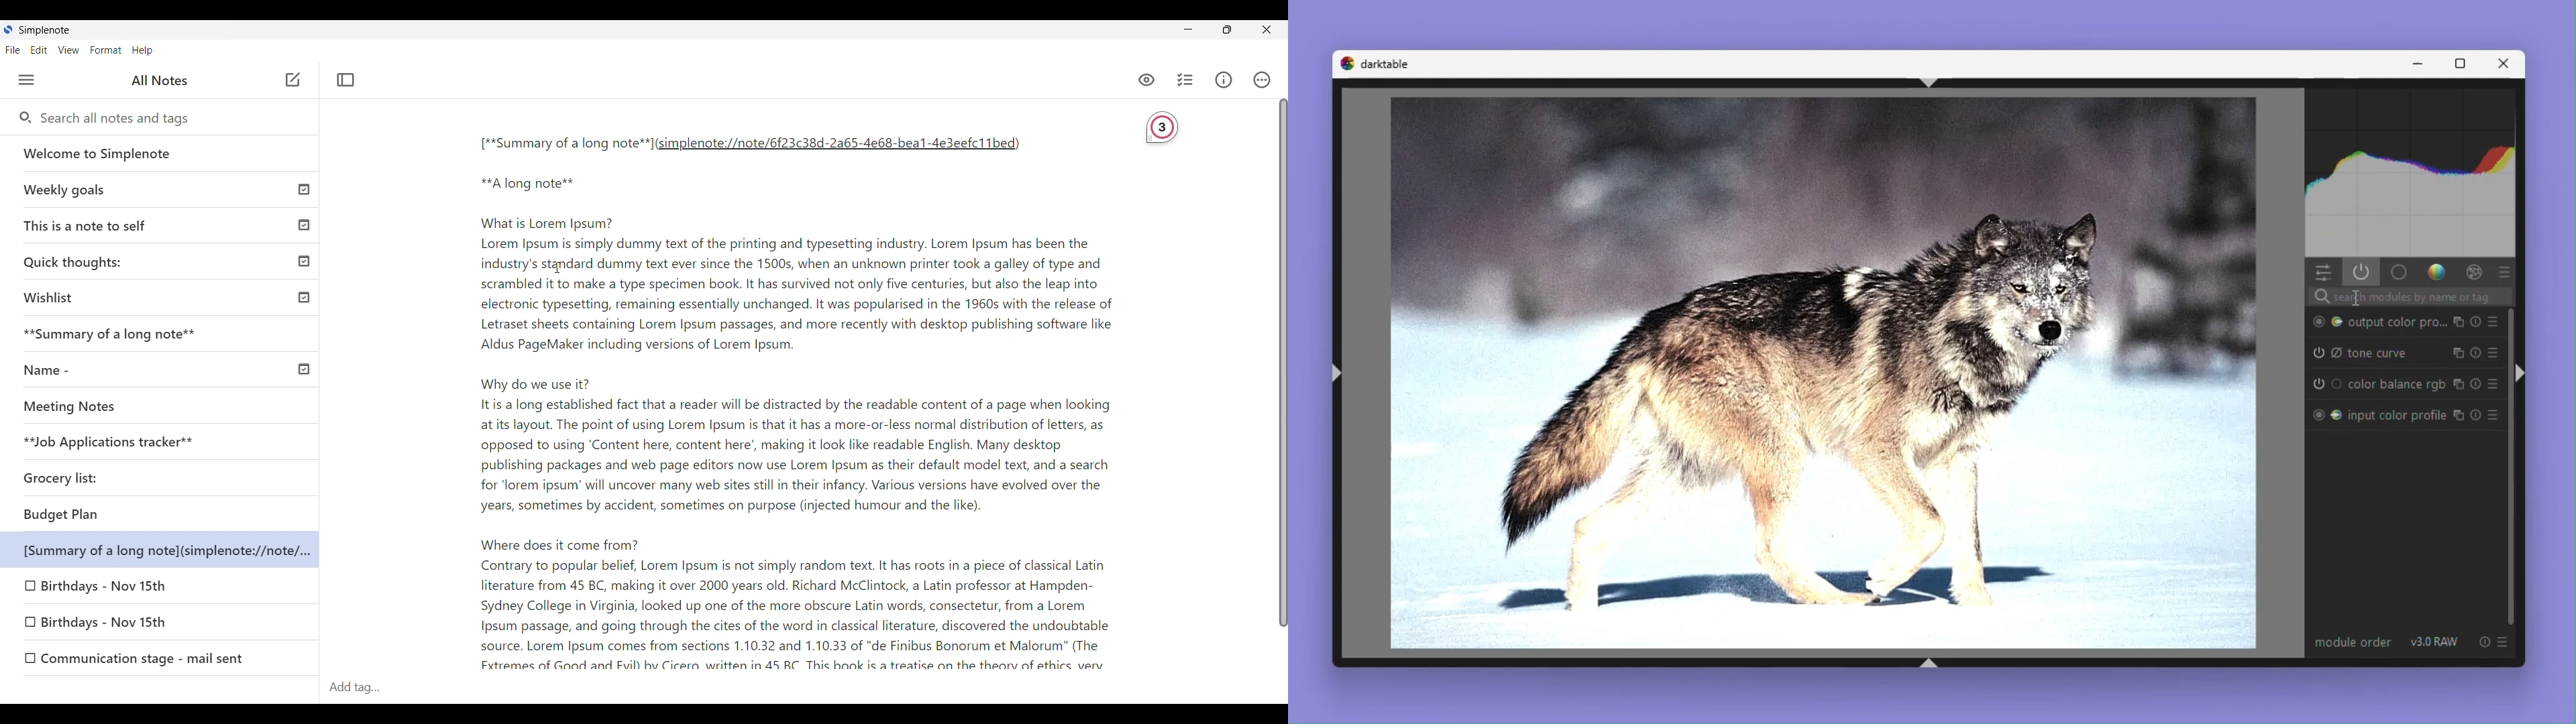 The image size is (2576, 728). I want to click on preset, so click(2505, 272).